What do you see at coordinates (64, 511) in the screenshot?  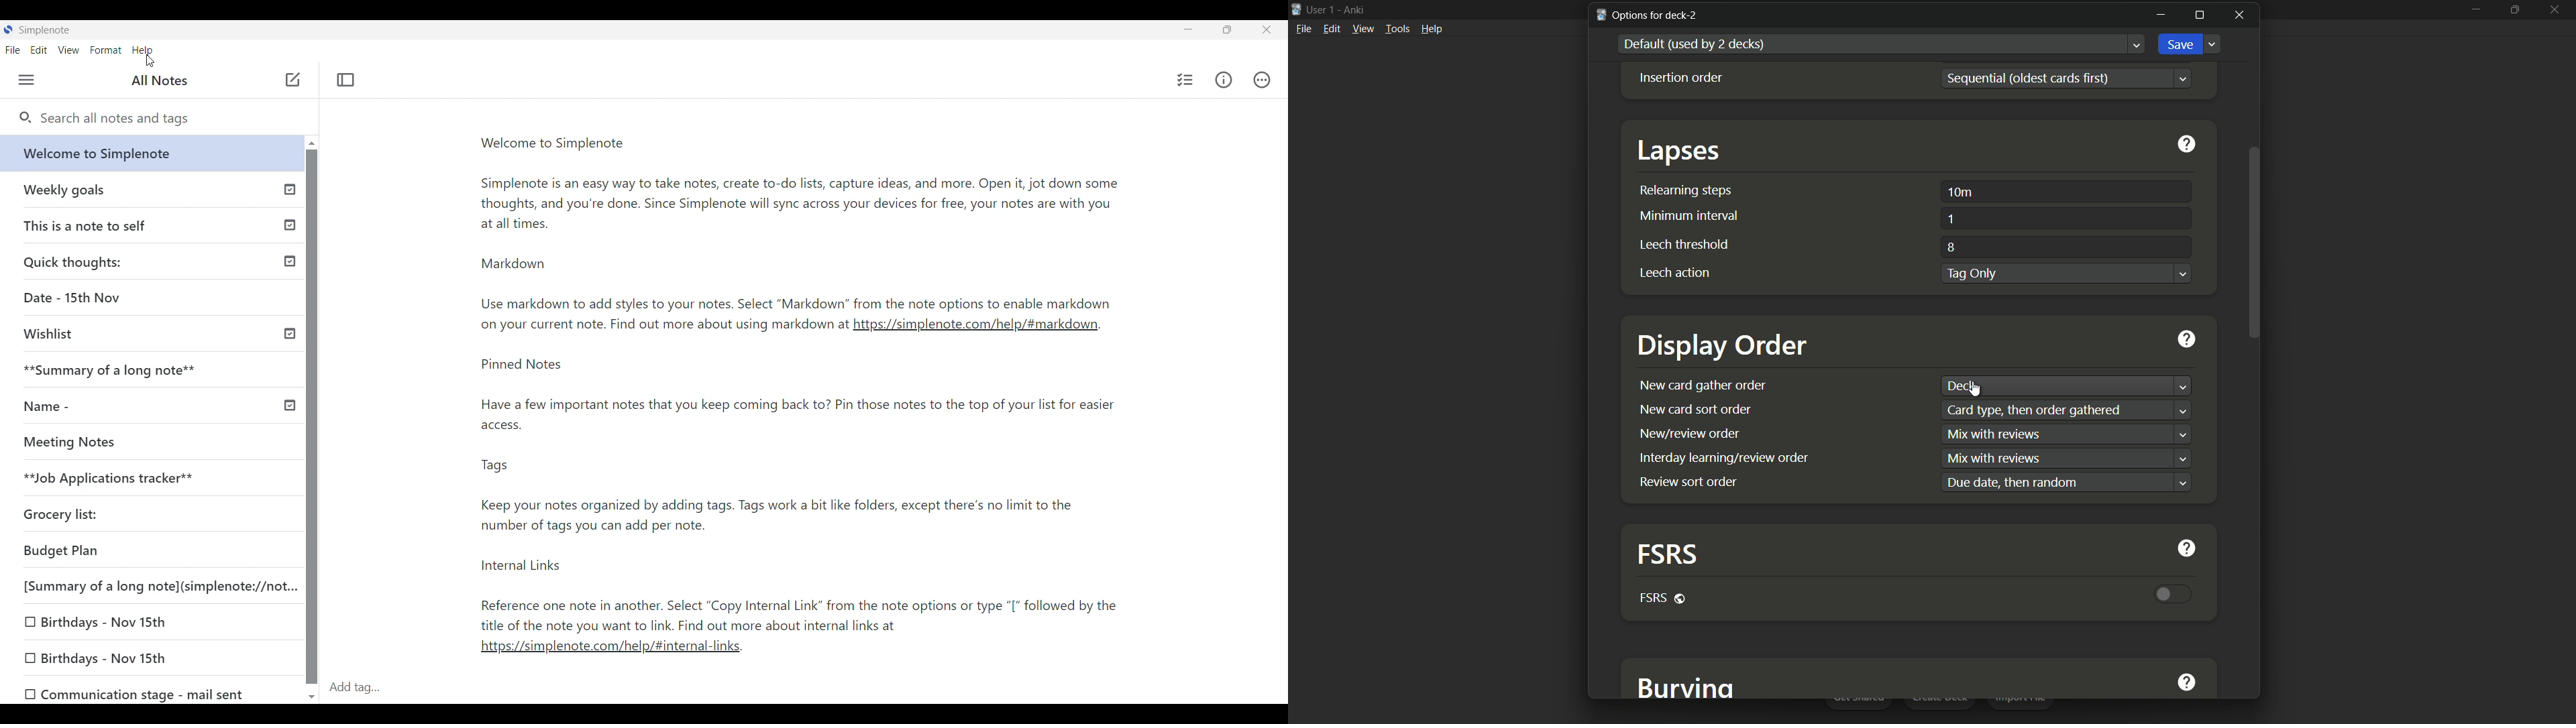 I see `Grocery list:` at bounding box center [64, 511].